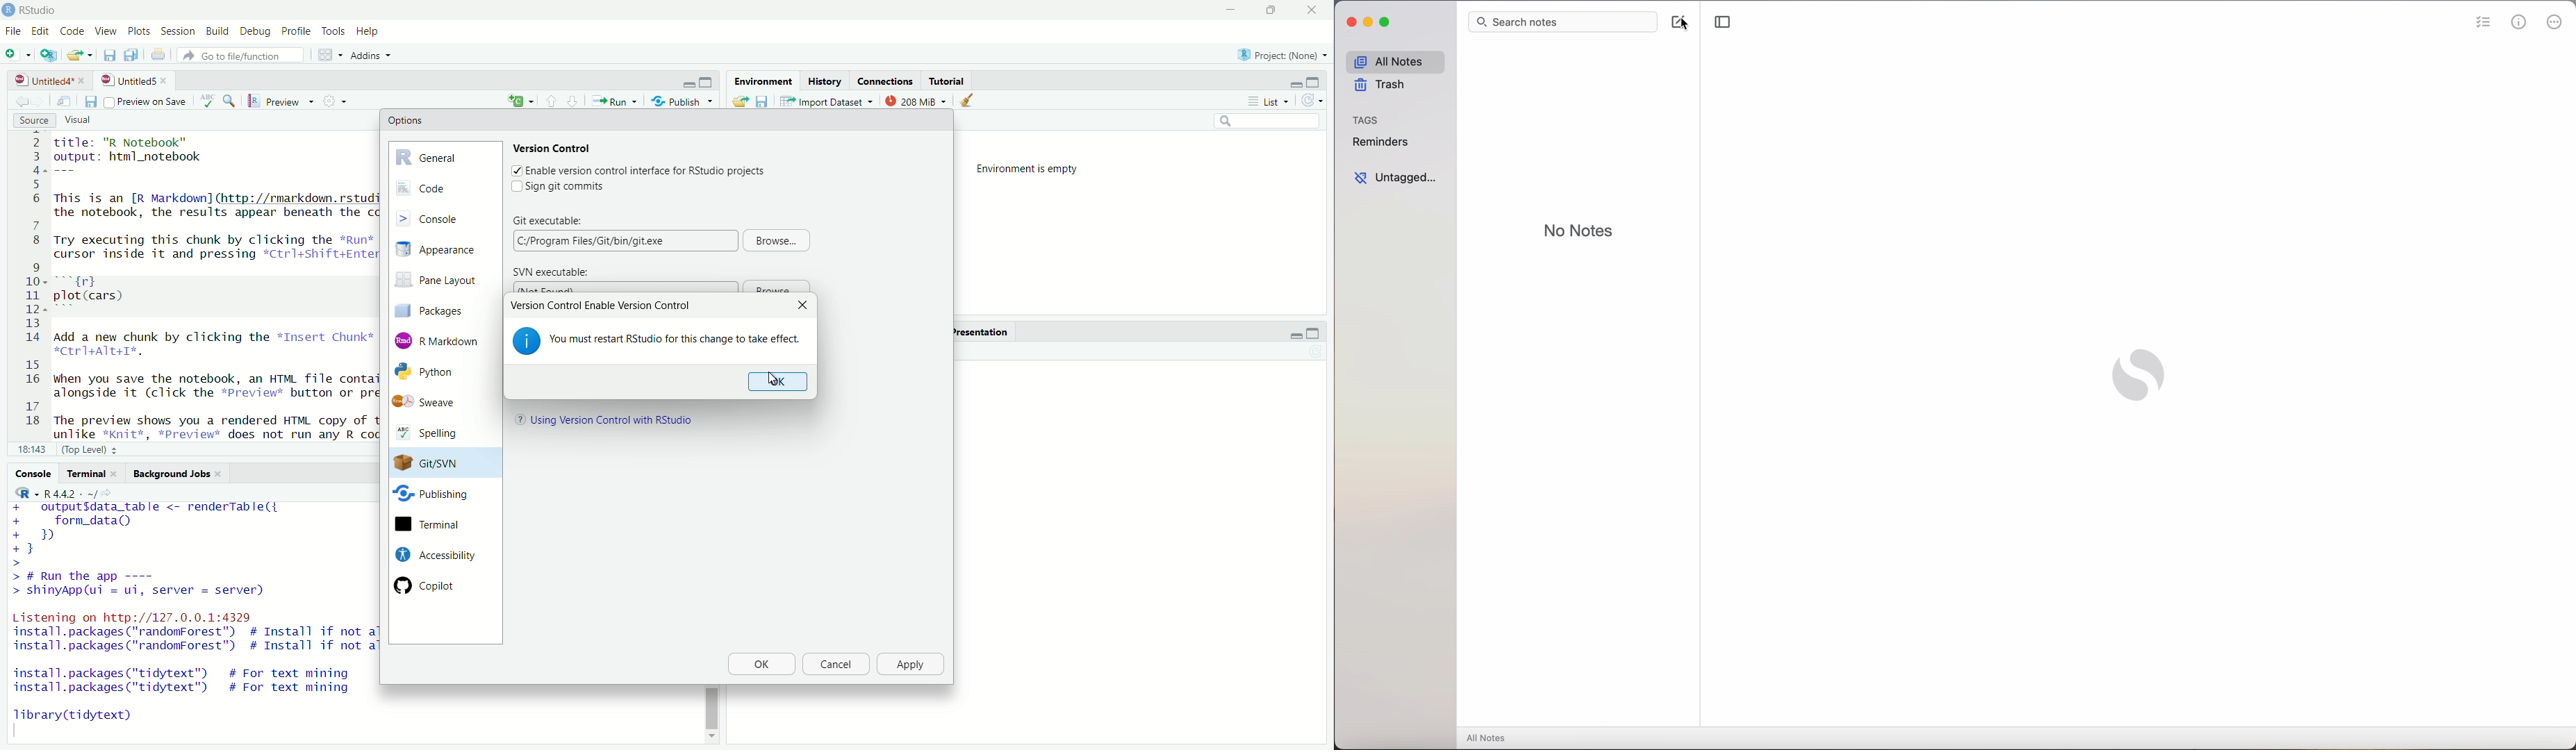 This screenshot has height=756, width=2576. What do you see at coordinates (761, 81) in the screenshot?
I see `Environment` at bounding box center [761, 81].